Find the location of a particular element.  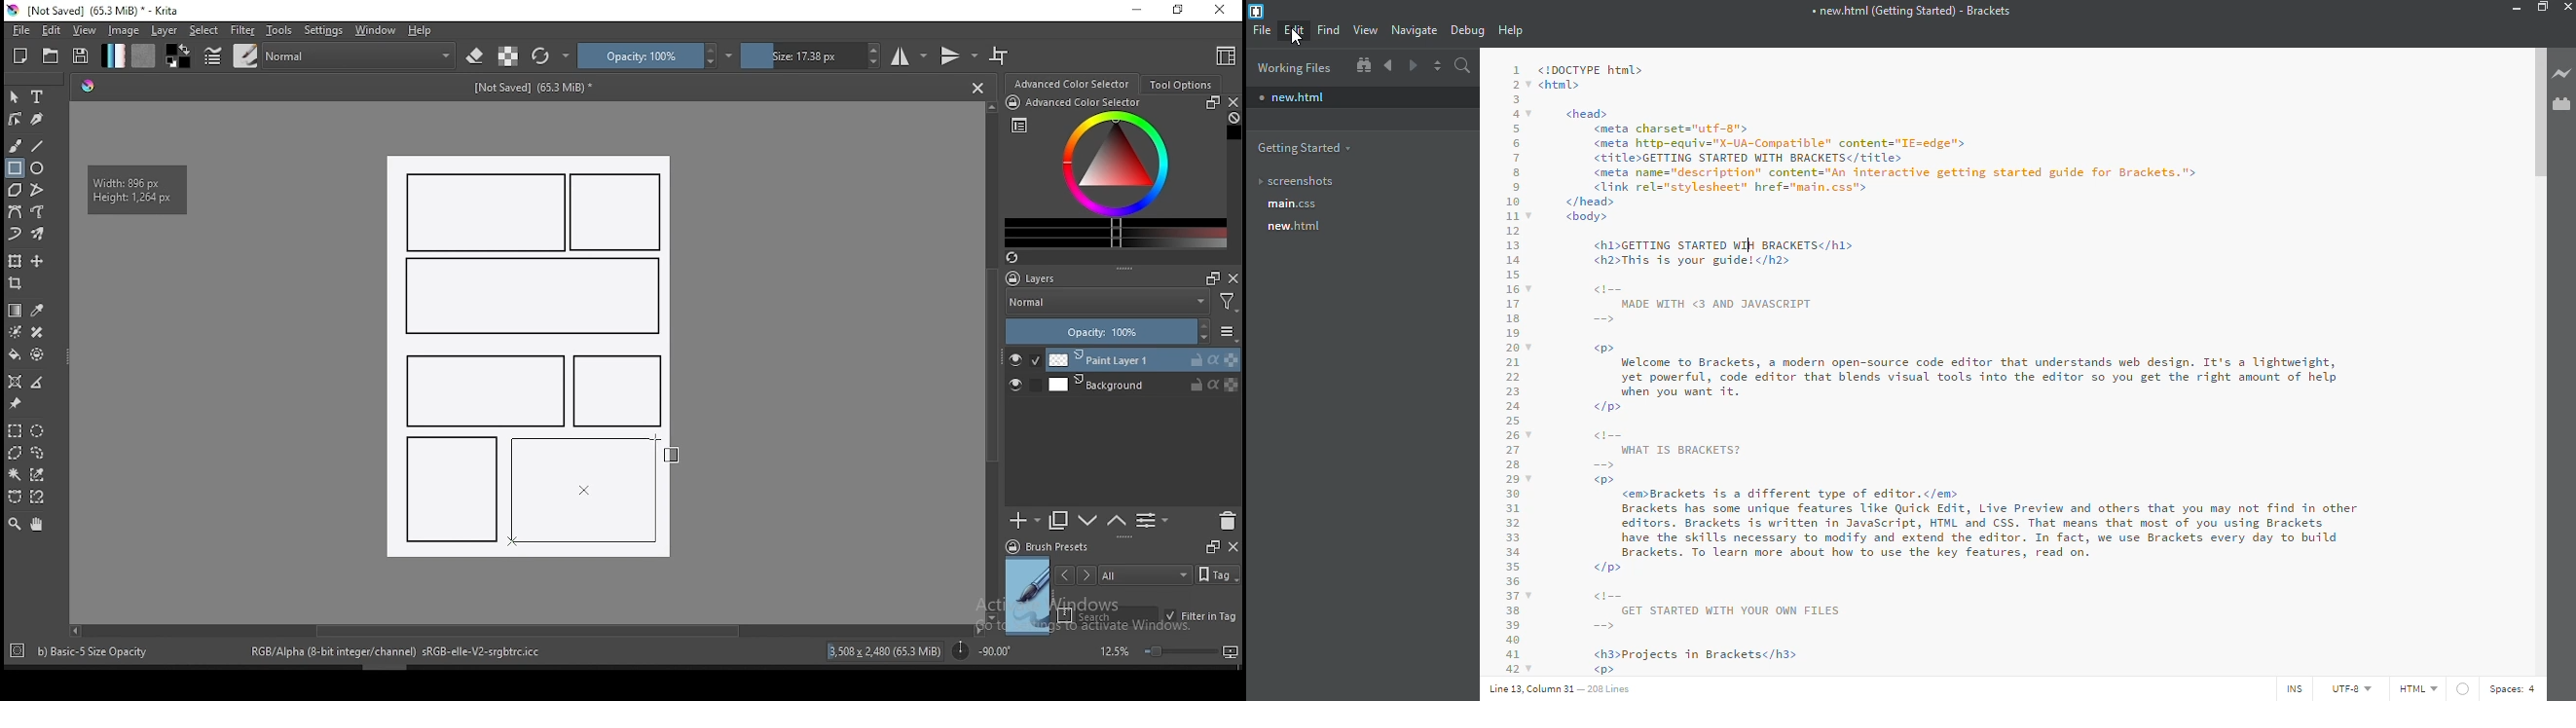

new is located at coordinates (1298, 96).